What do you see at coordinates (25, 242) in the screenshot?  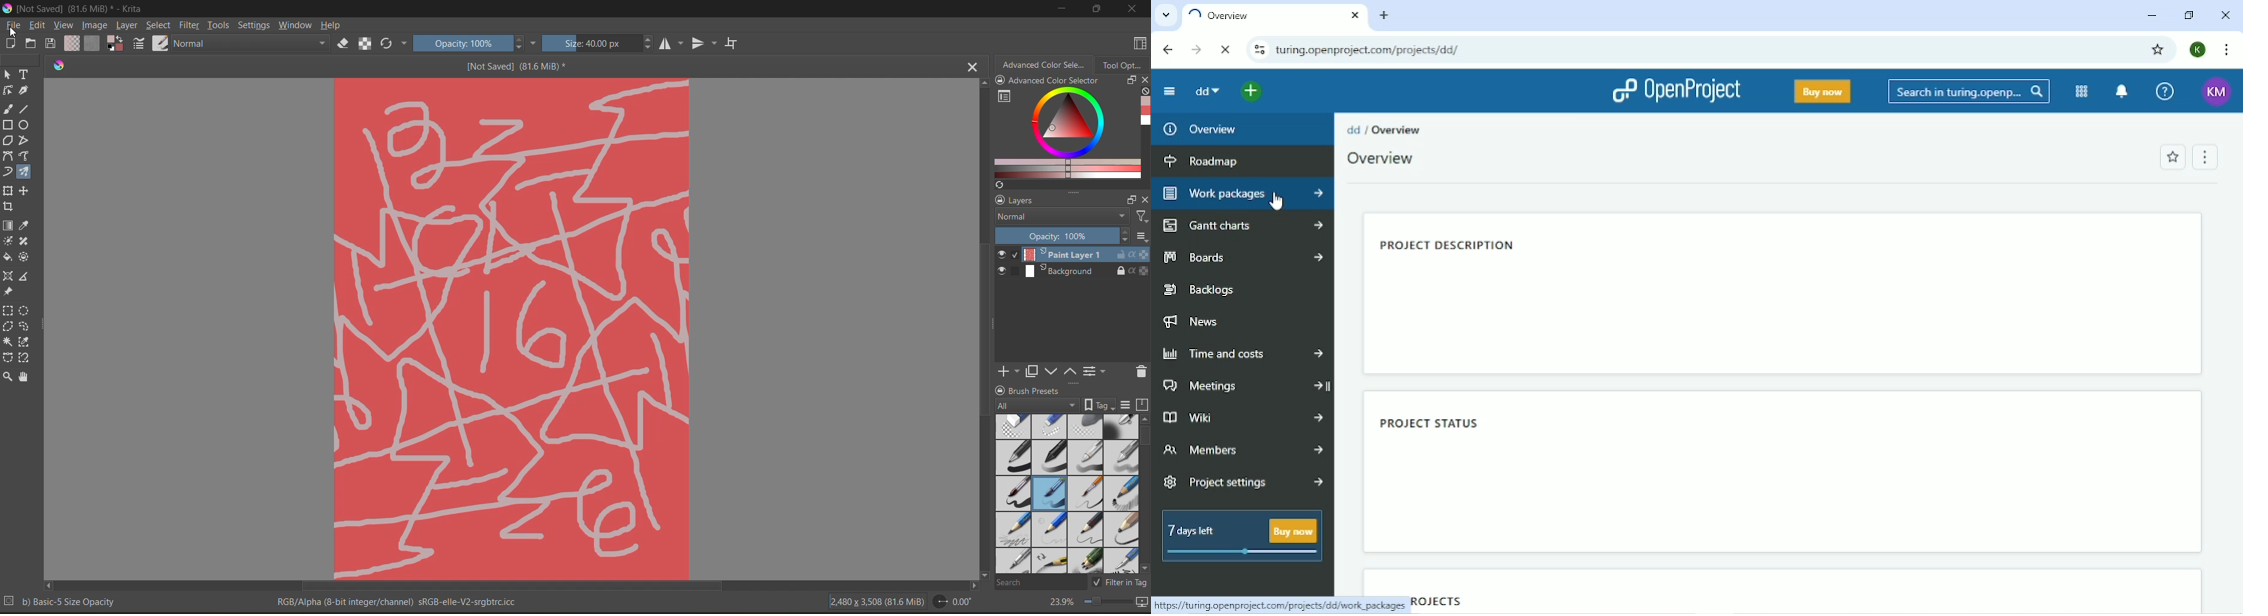 I see `tool` at bounding box center [25, 242].